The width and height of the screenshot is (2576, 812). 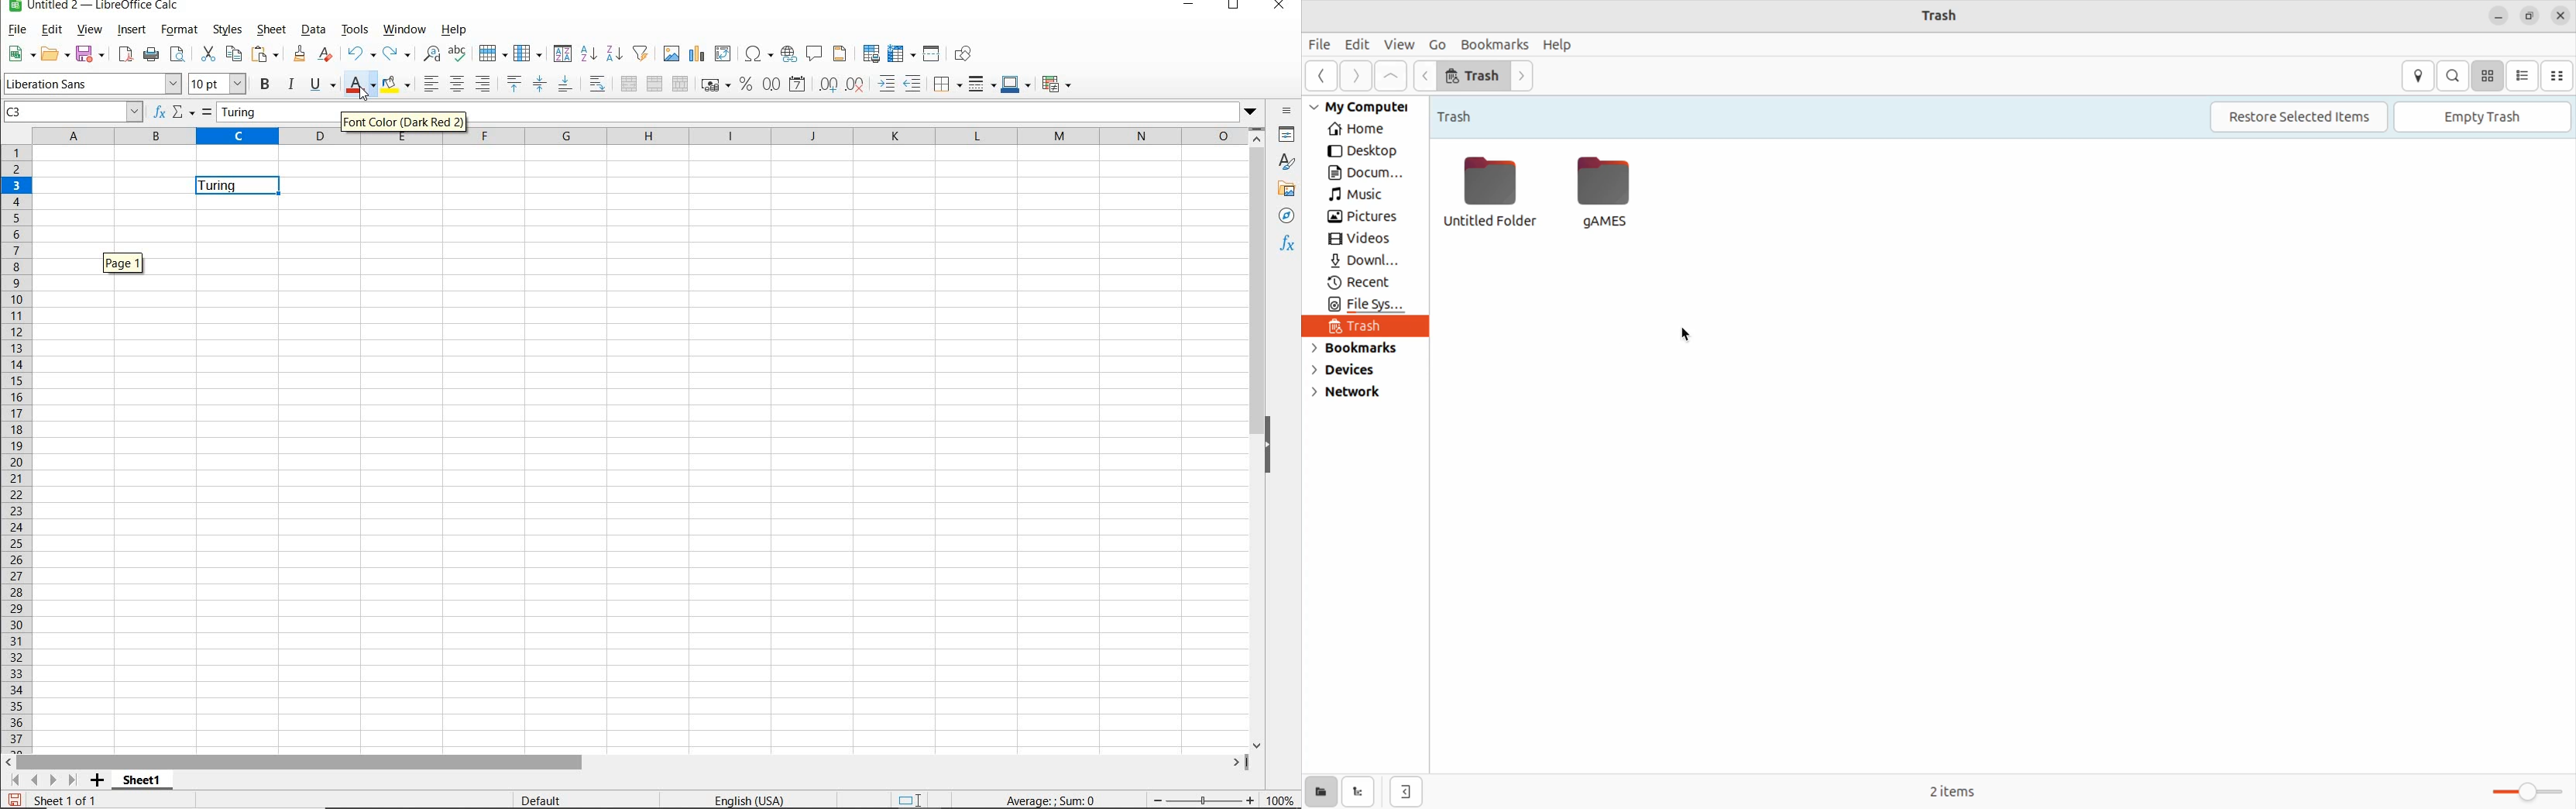 I want to click on INSERT COMMENT, so click(x=816, y=52).